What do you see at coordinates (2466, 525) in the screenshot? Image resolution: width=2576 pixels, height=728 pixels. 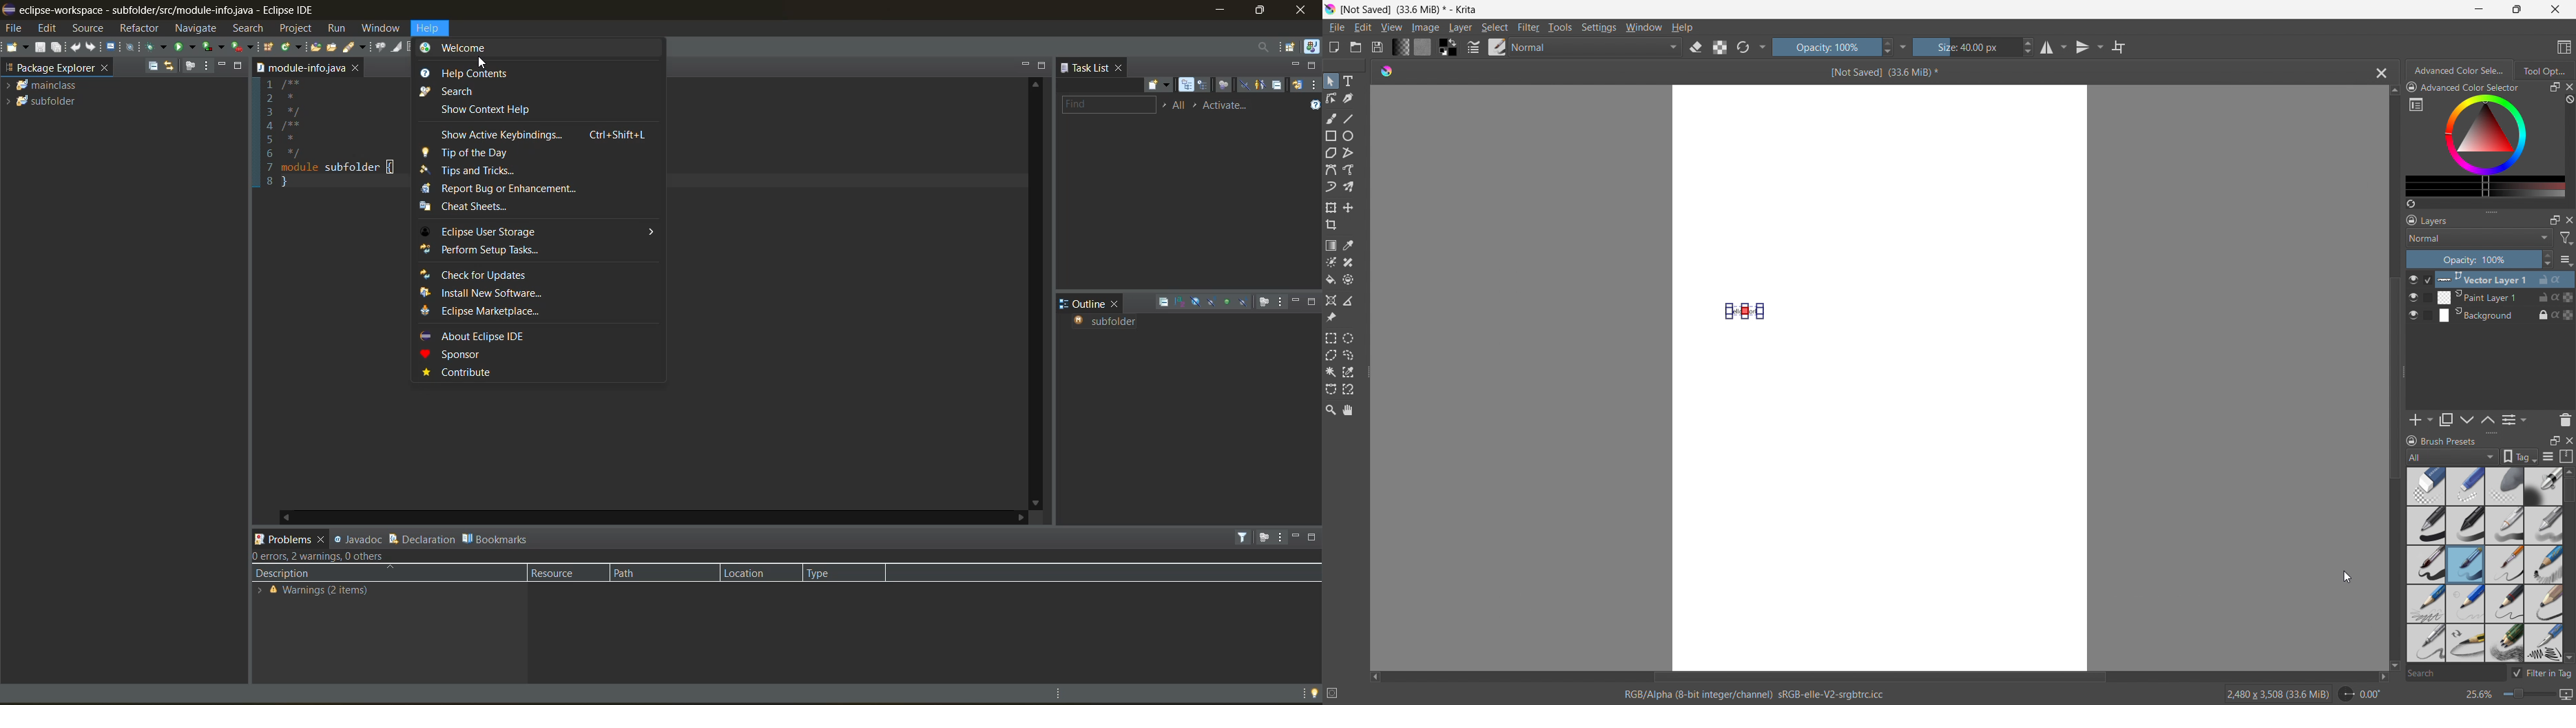 I see `pen` at bounding box center [2466, 525].